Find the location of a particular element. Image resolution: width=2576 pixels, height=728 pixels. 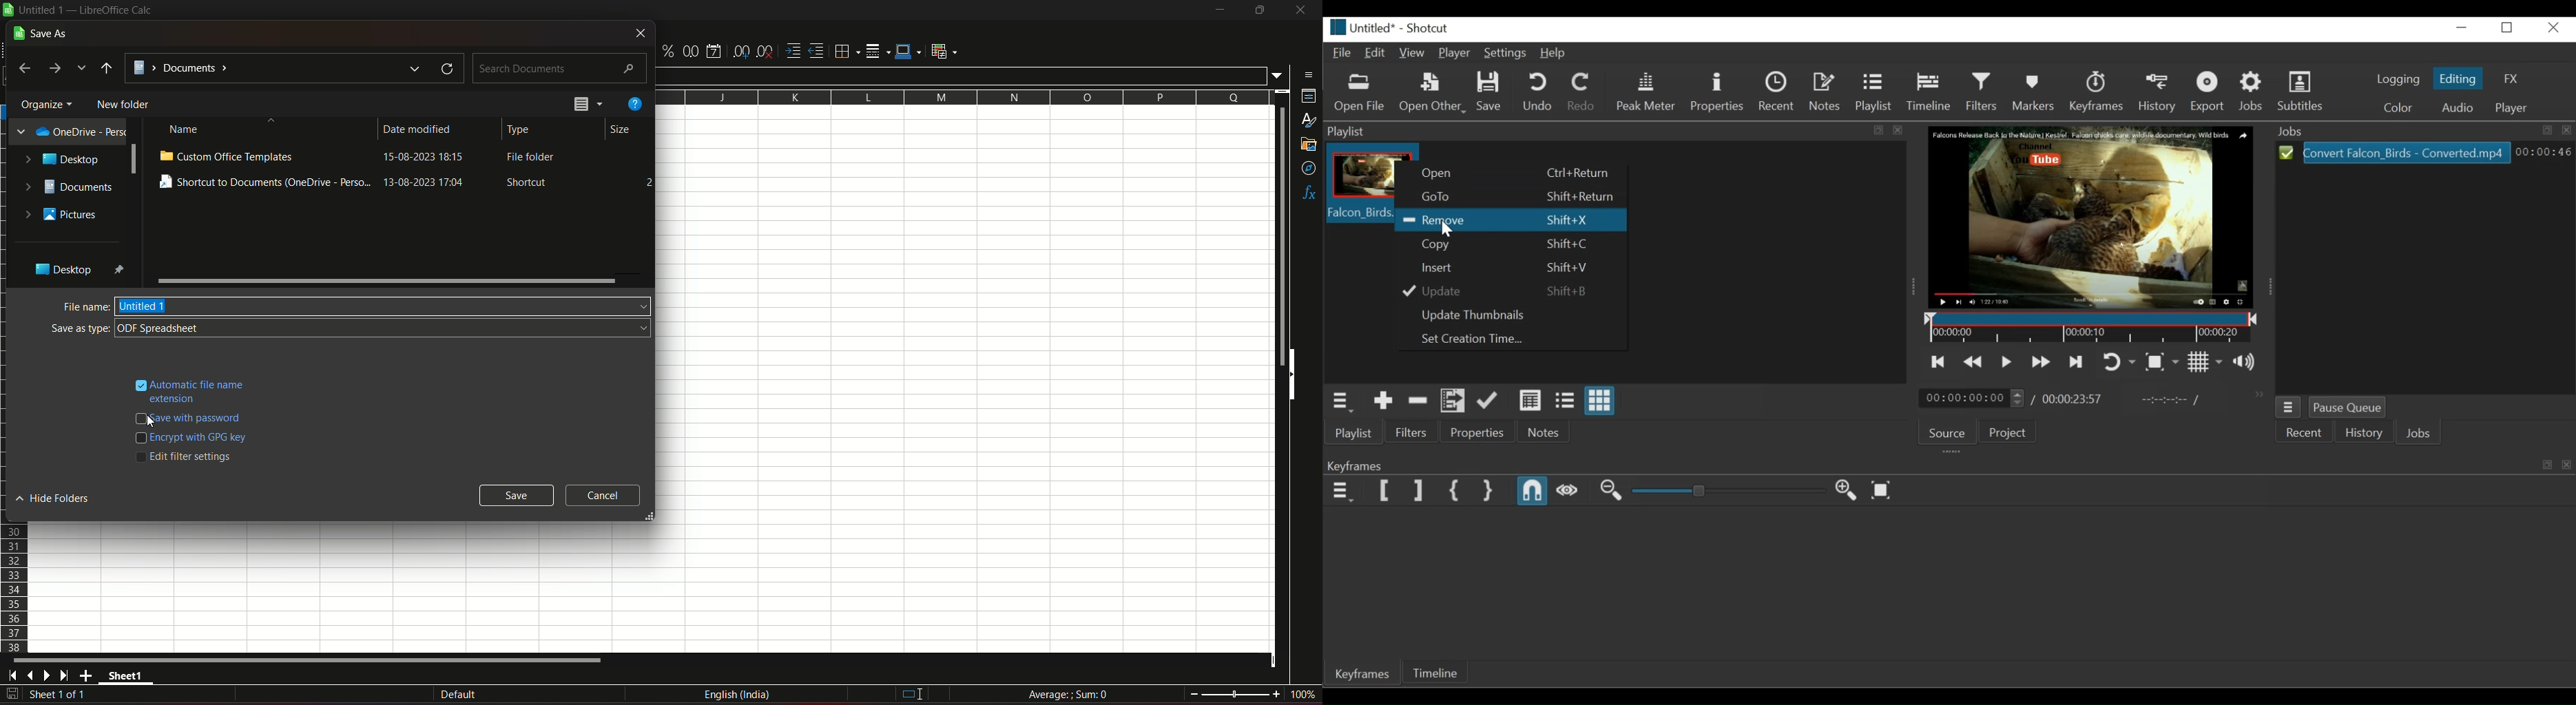

Timeline is located at coordinates (2087, 328).